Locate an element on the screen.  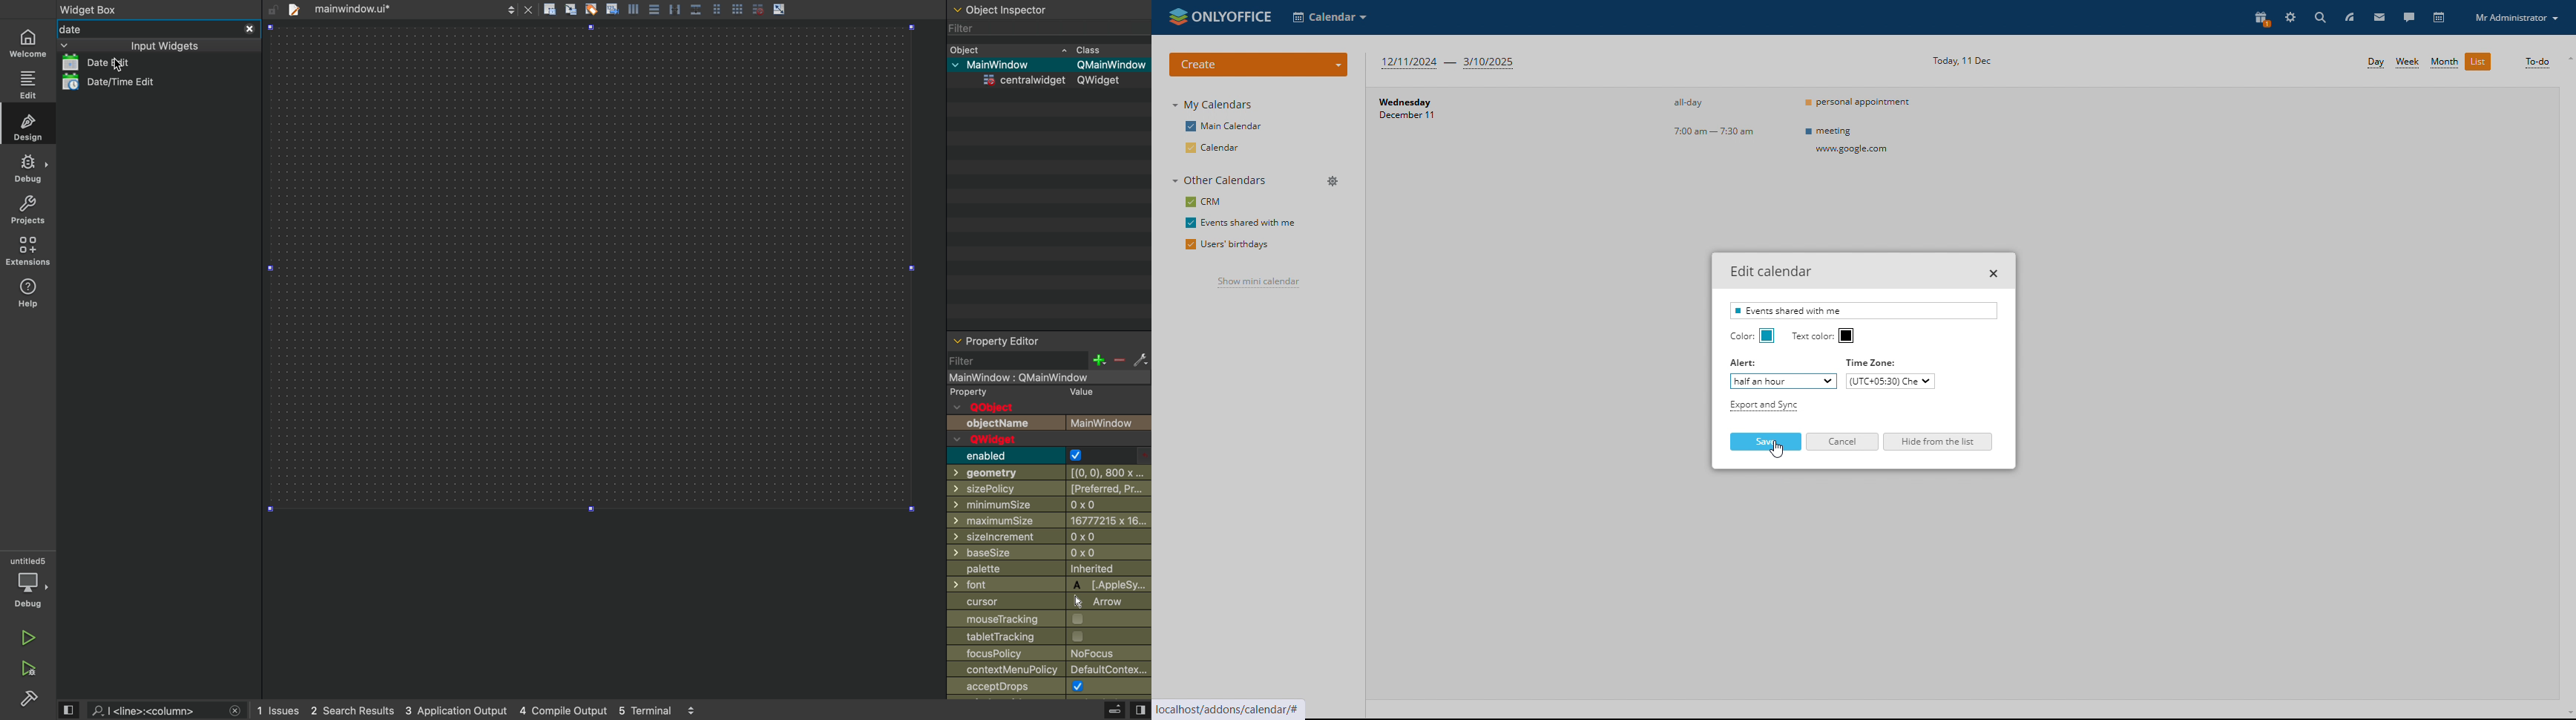
logs is located at coordinates (476, 710).